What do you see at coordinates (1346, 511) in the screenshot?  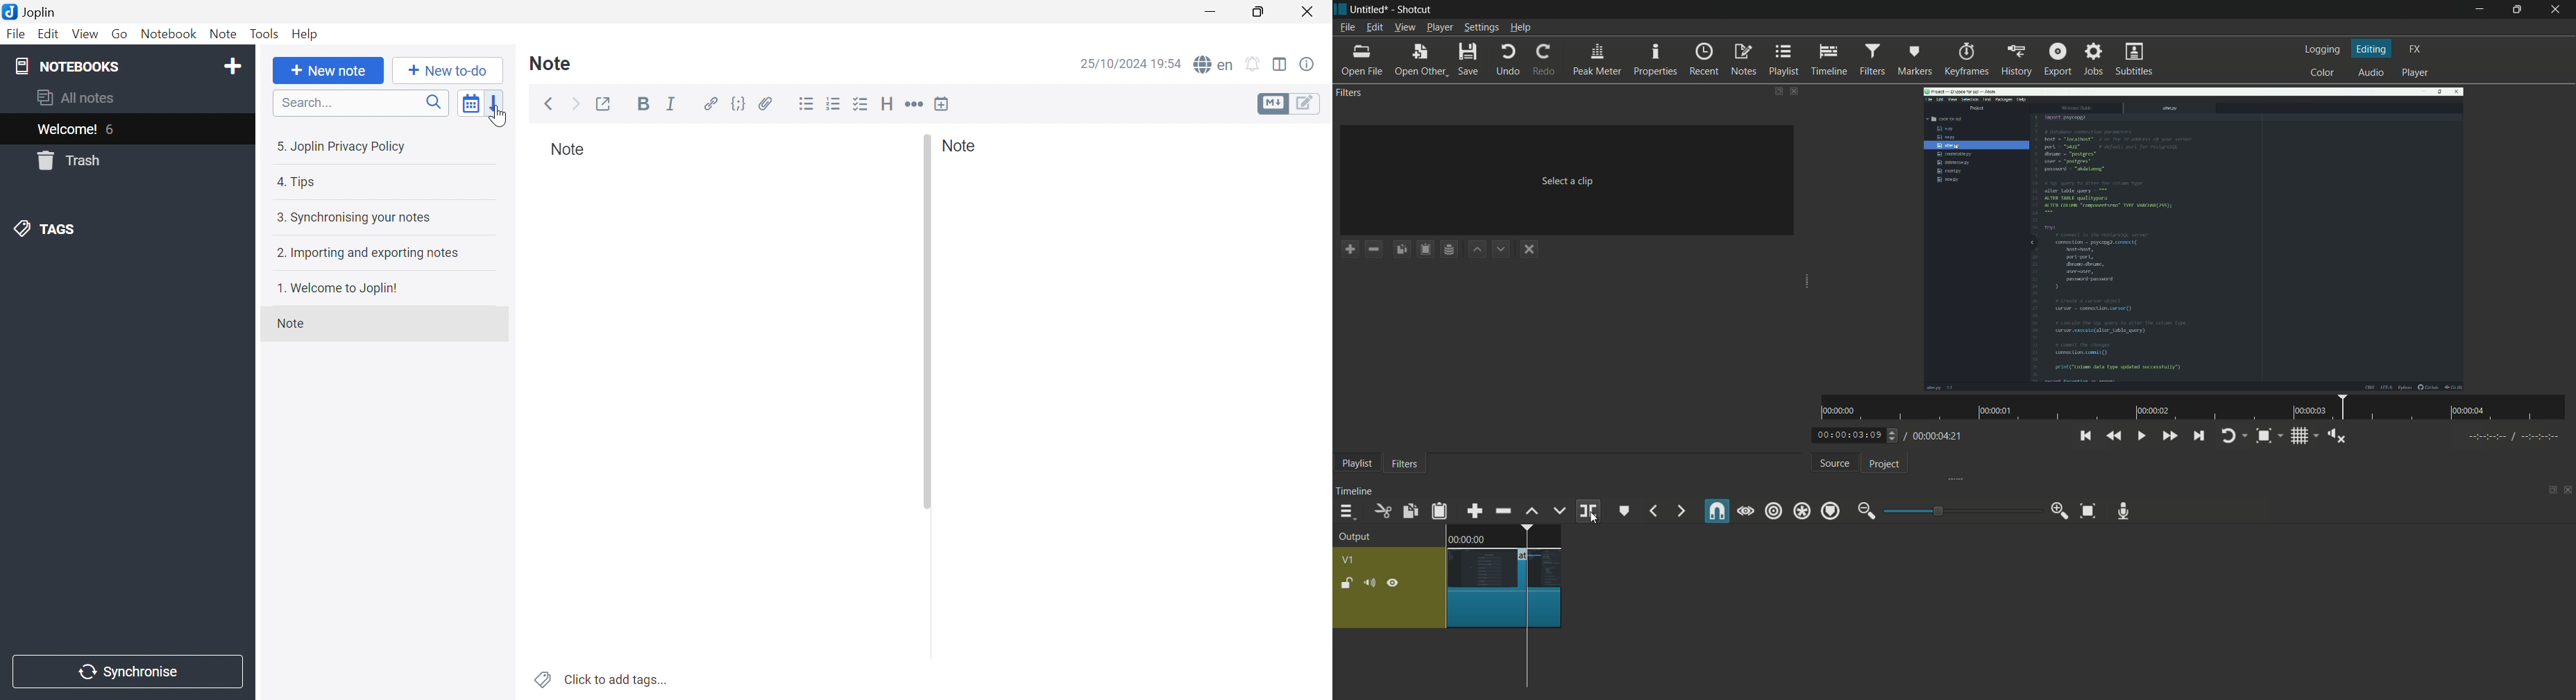 I see `timeline menu` at bounding box center [1346, 511].